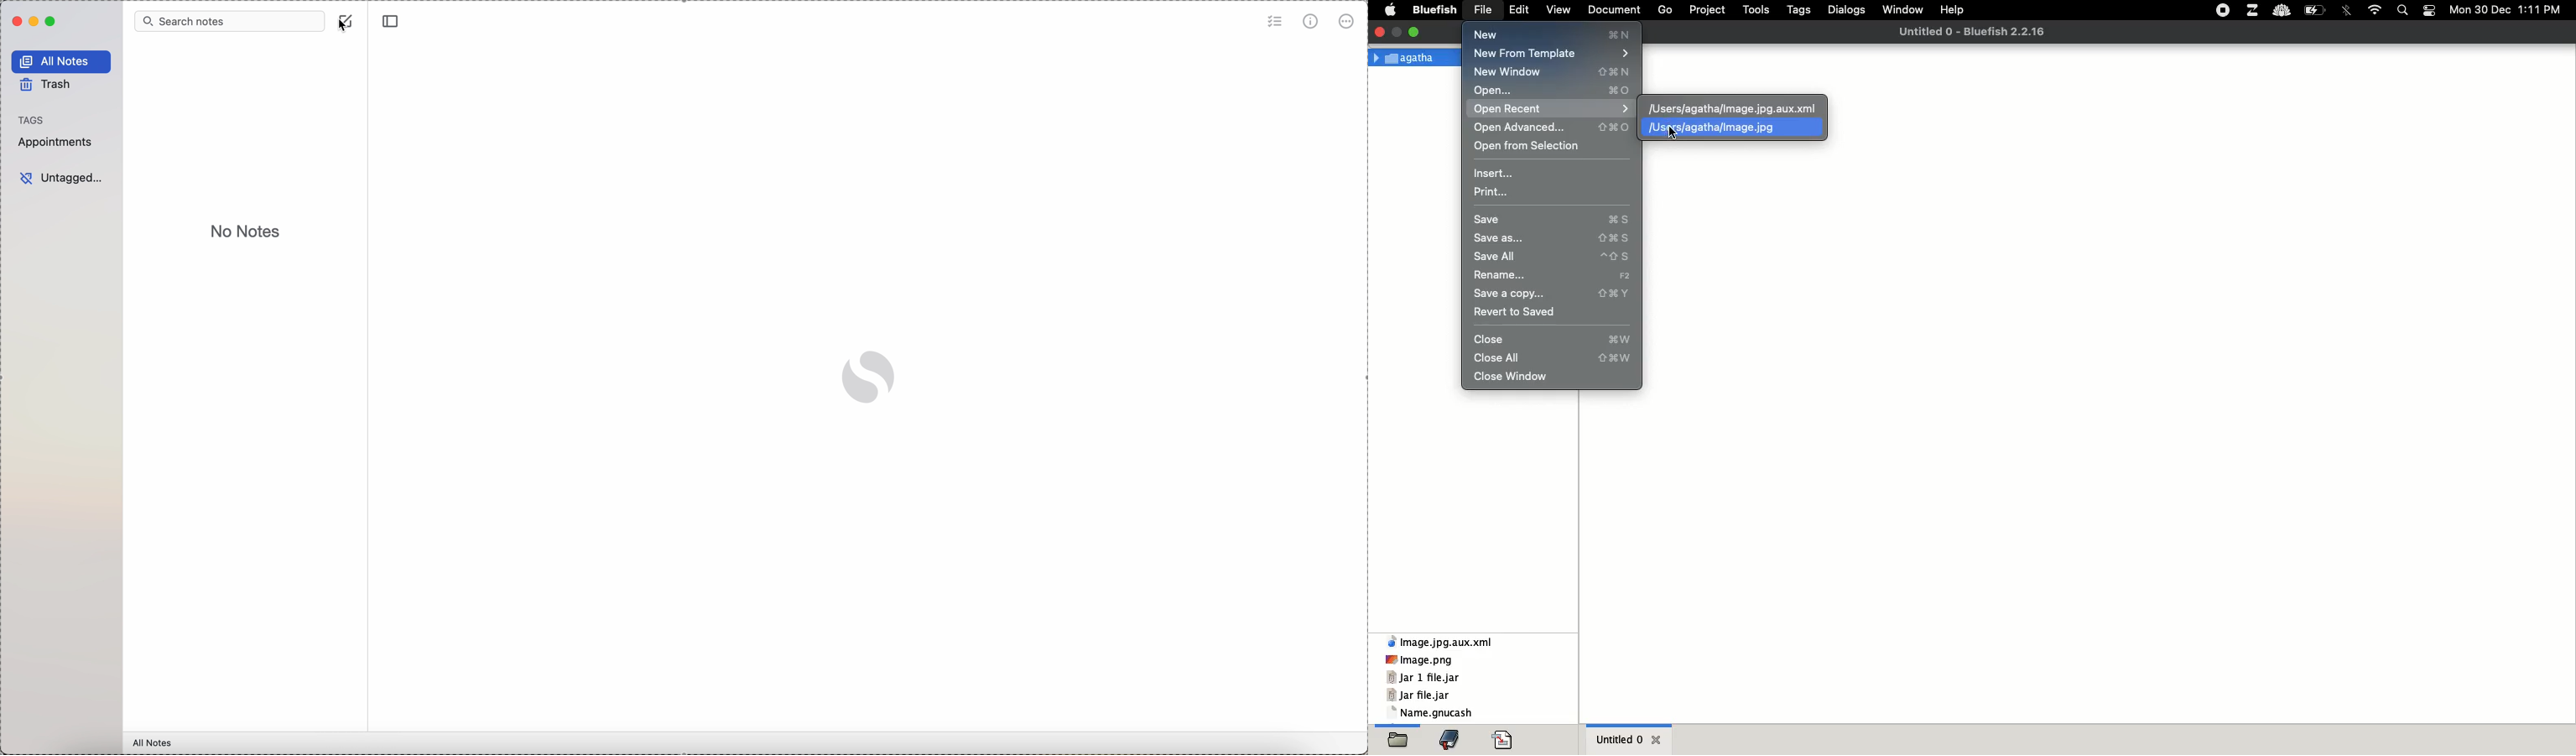 The width and height of the screenshot is (2576, 756). Describe the element at coordinates (1756, 10) in the screenshot. I see `tools` at that location.